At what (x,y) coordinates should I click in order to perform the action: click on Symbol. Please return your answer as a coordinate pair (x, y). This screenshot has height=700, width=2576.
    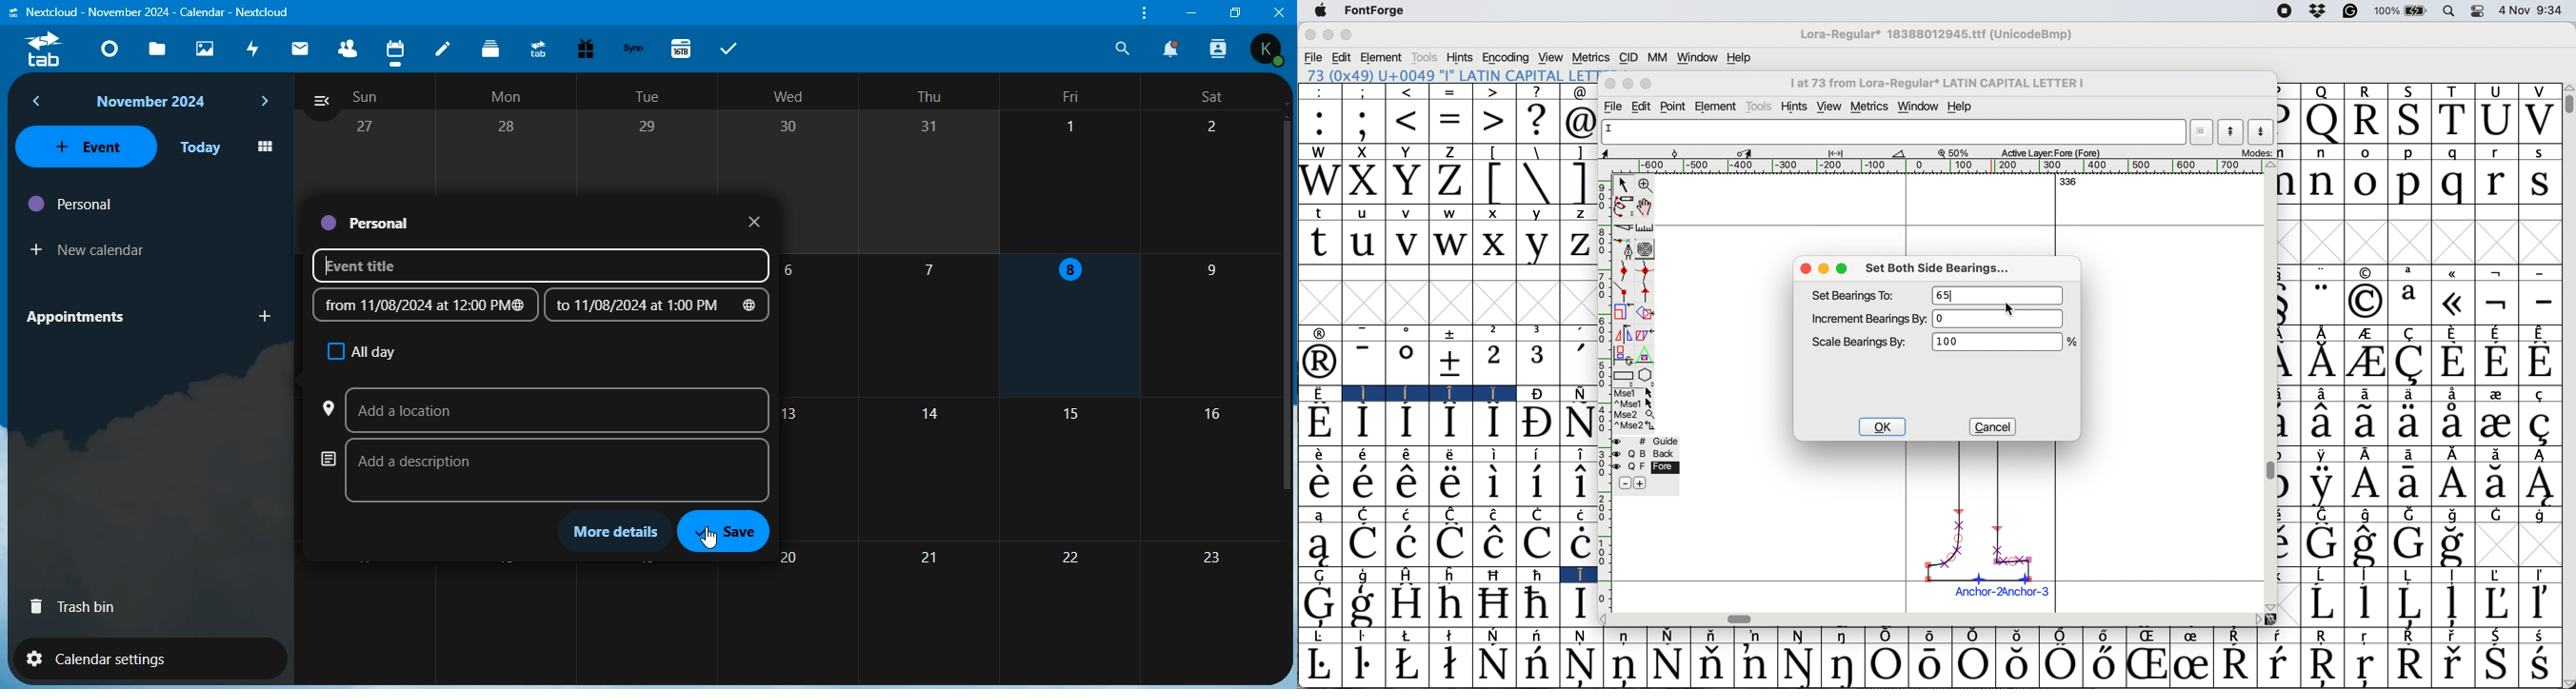
    Looking at the image, I should click on (2541, 332).